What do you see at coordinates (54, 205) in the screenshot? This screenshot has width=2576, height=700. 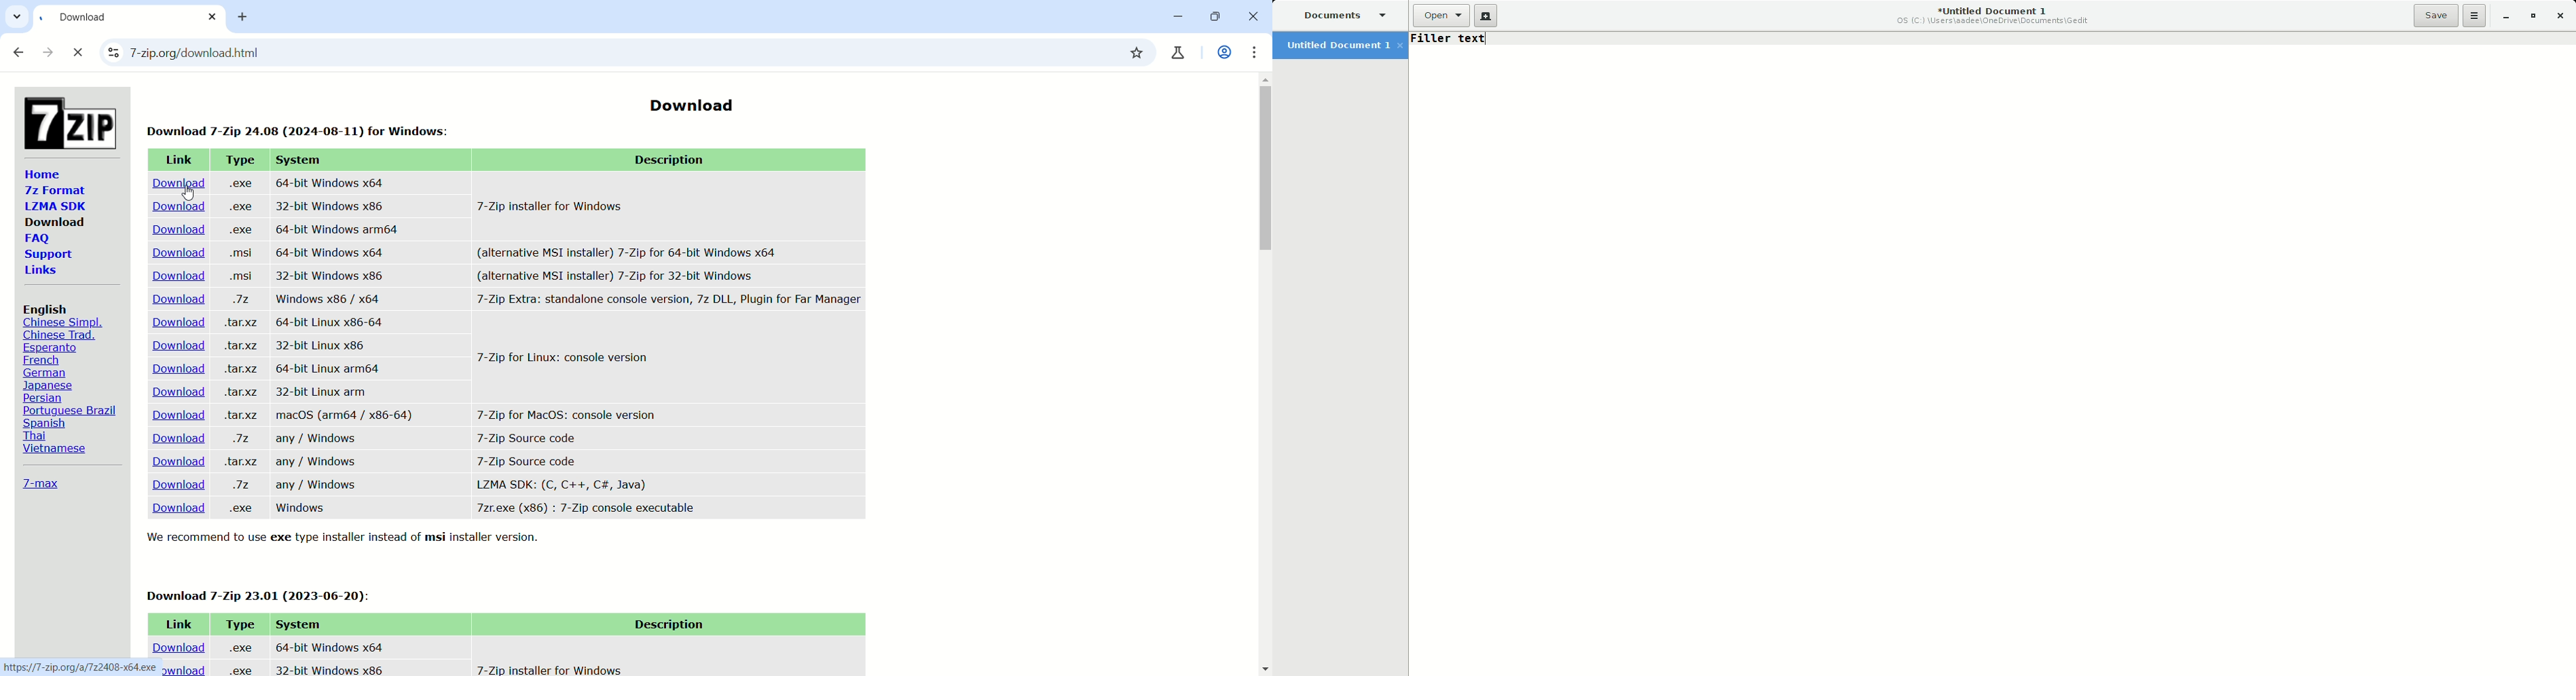 I see `LZMA SDK` at bounding box center [54, 205].